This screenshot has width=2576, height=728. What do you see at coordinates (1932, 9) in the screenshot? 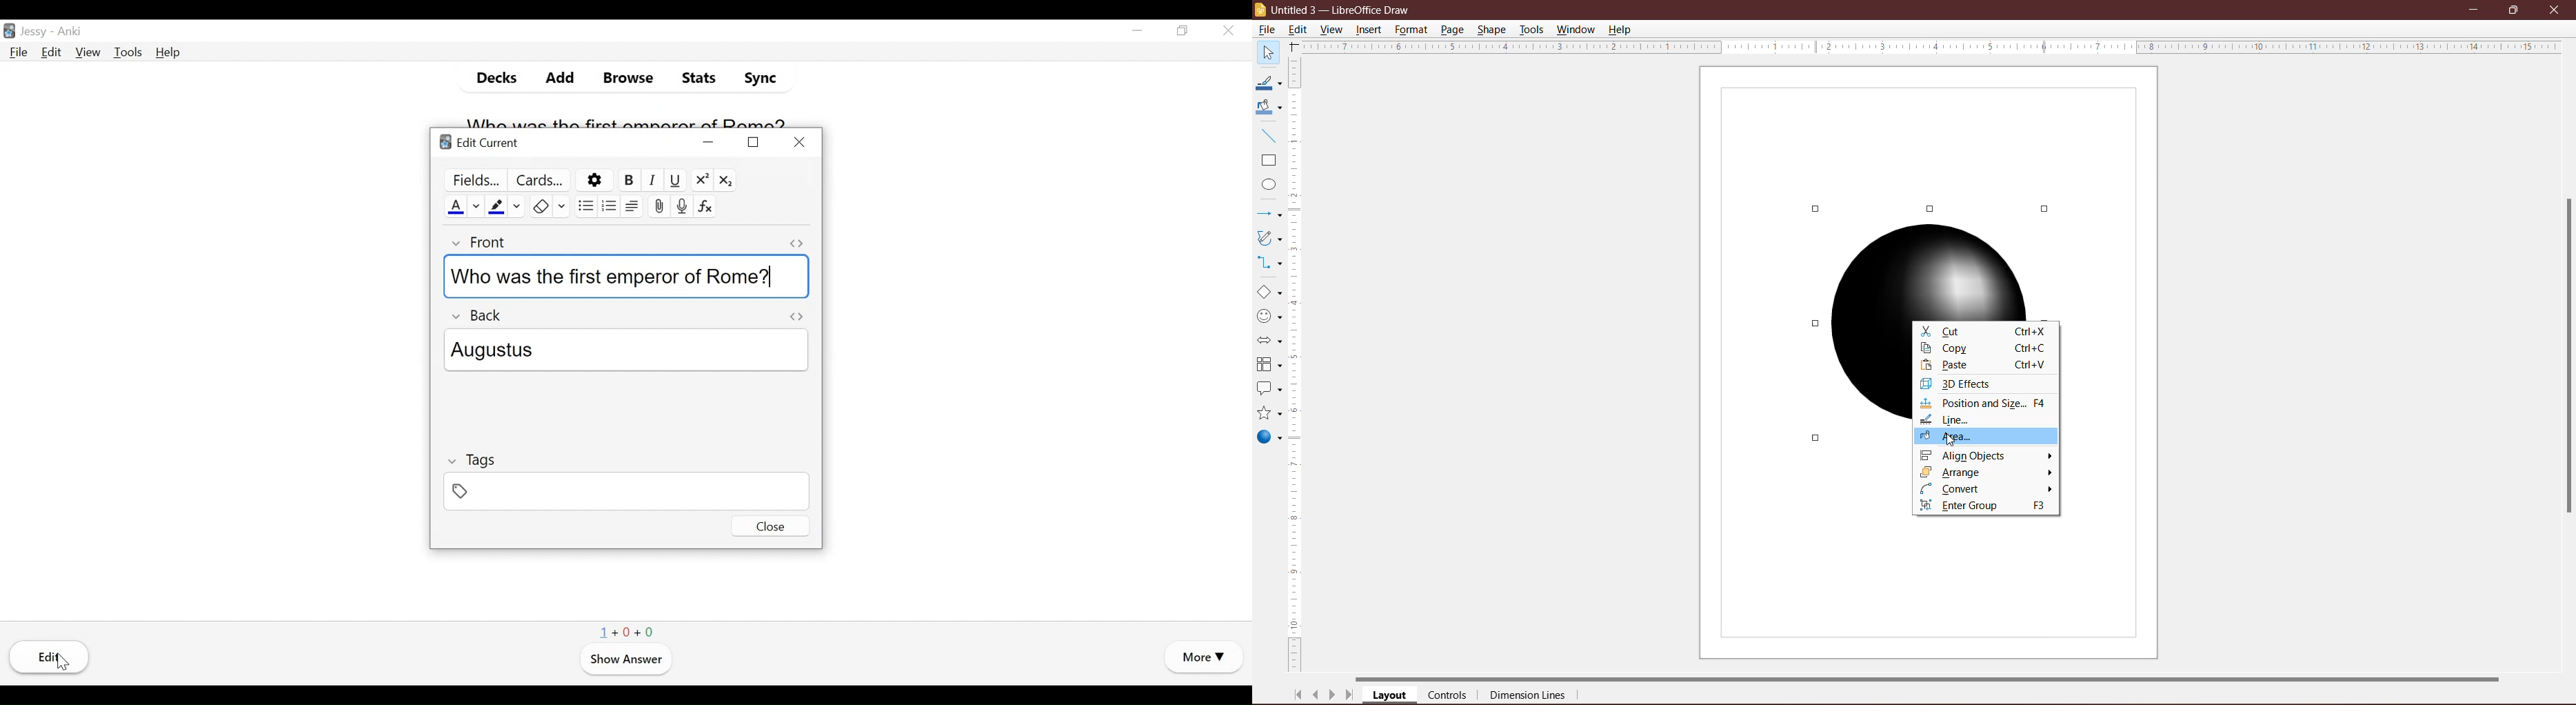
I see `Title Bar color changed on Click` at bounding box center [1932, 9].